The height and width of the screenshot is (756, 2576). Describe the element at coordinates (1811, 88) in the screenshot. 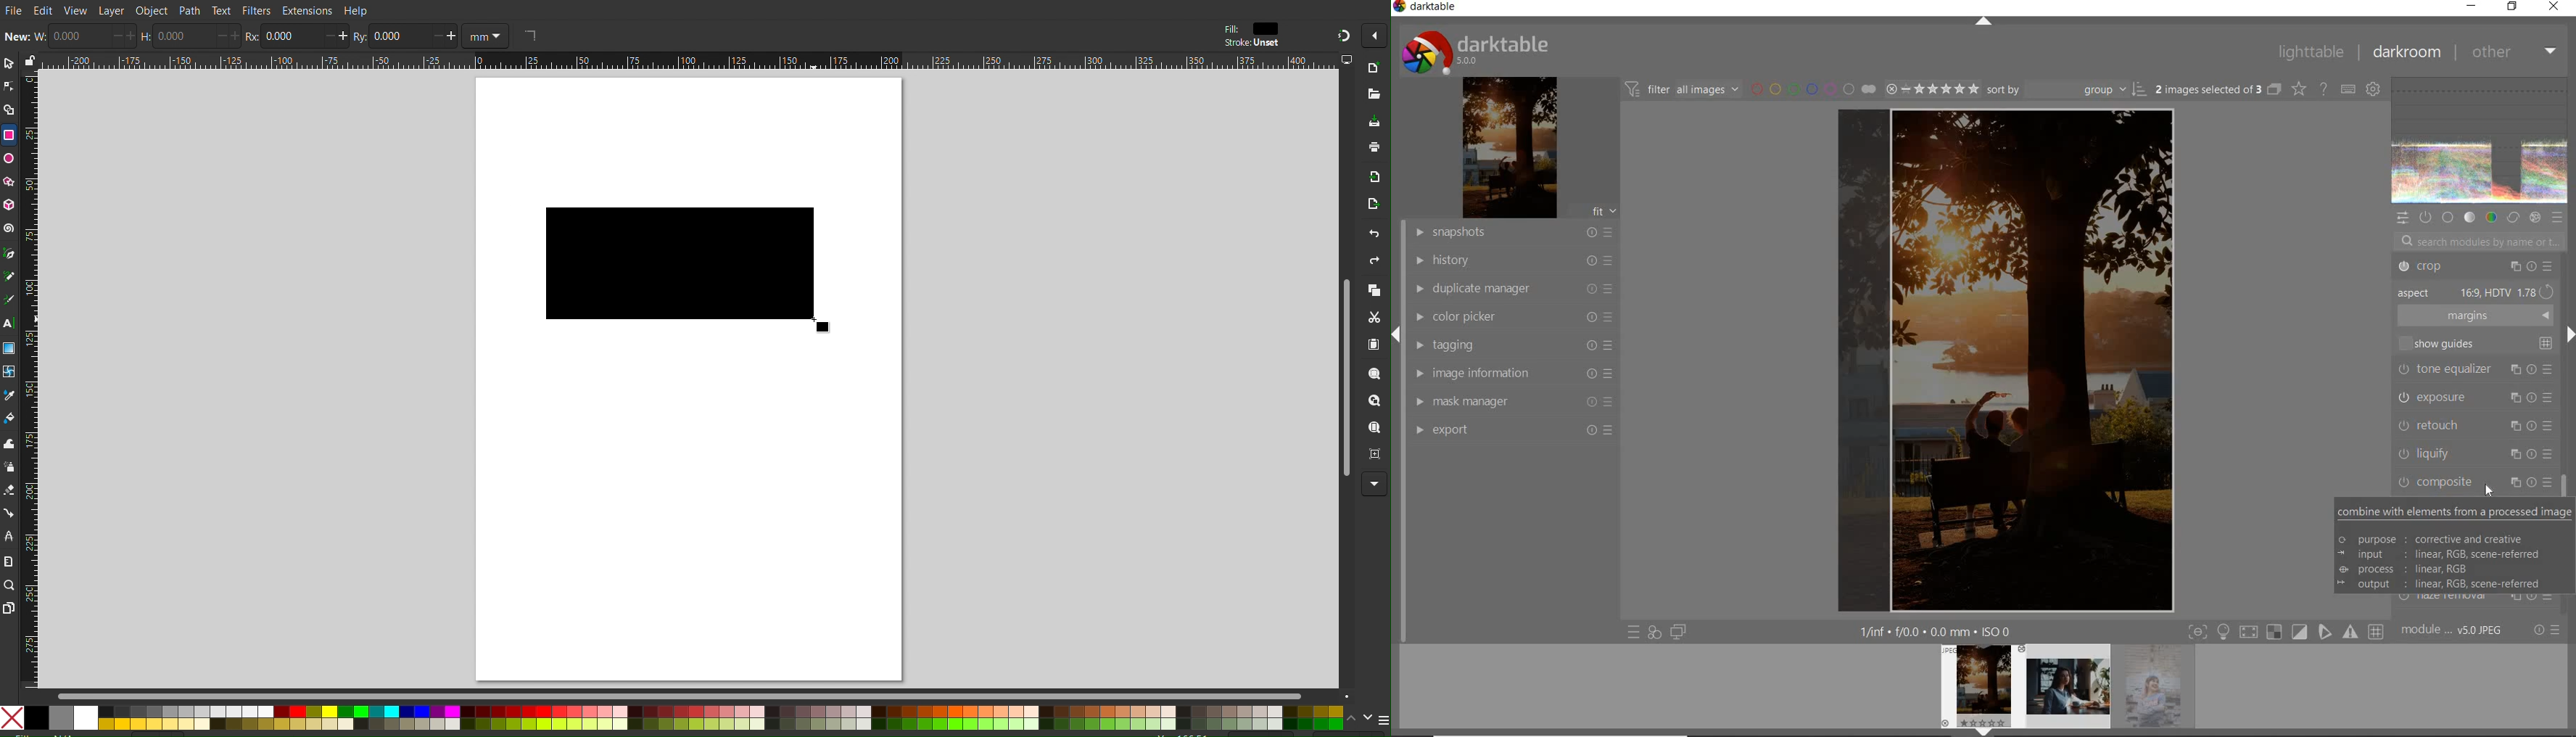

I see `filter by image color label` at that location.